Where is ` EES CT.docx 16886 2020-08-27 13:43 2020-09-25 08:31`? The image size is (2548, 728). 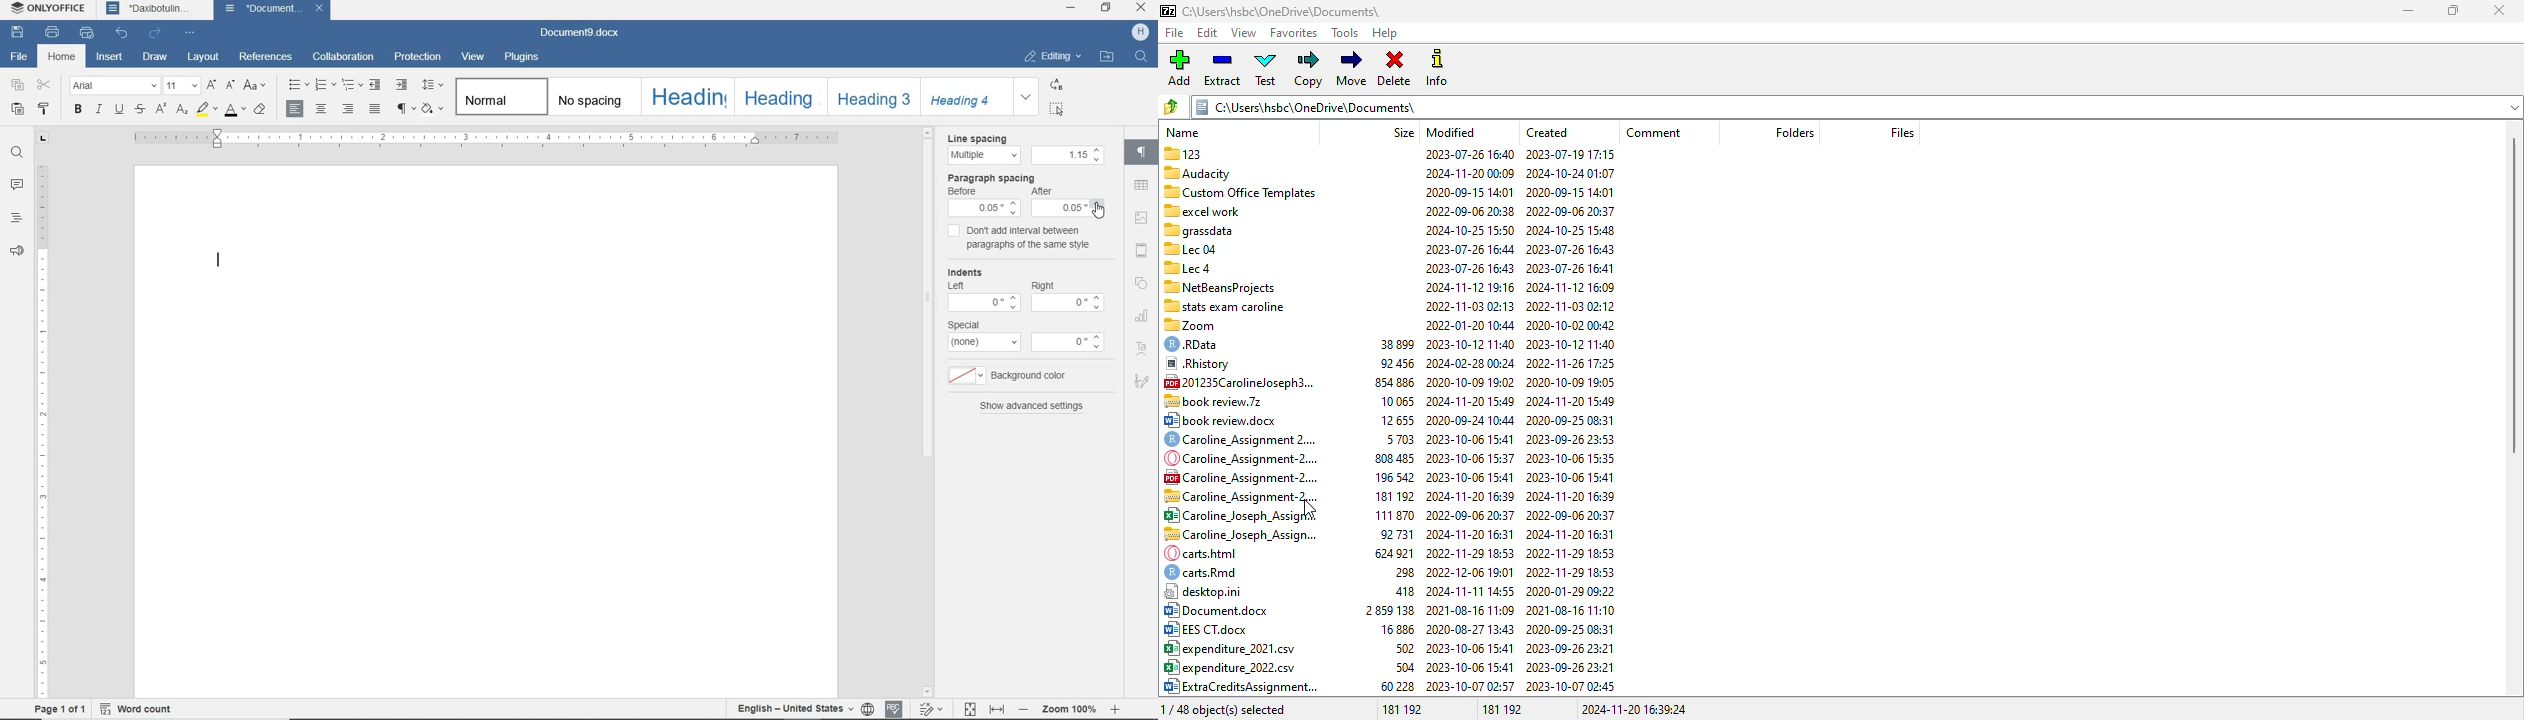
 EES CT.docx 16886 2020-08-27 13:43 2020-09-25 08:31 is located at coordinates (1390, 630).